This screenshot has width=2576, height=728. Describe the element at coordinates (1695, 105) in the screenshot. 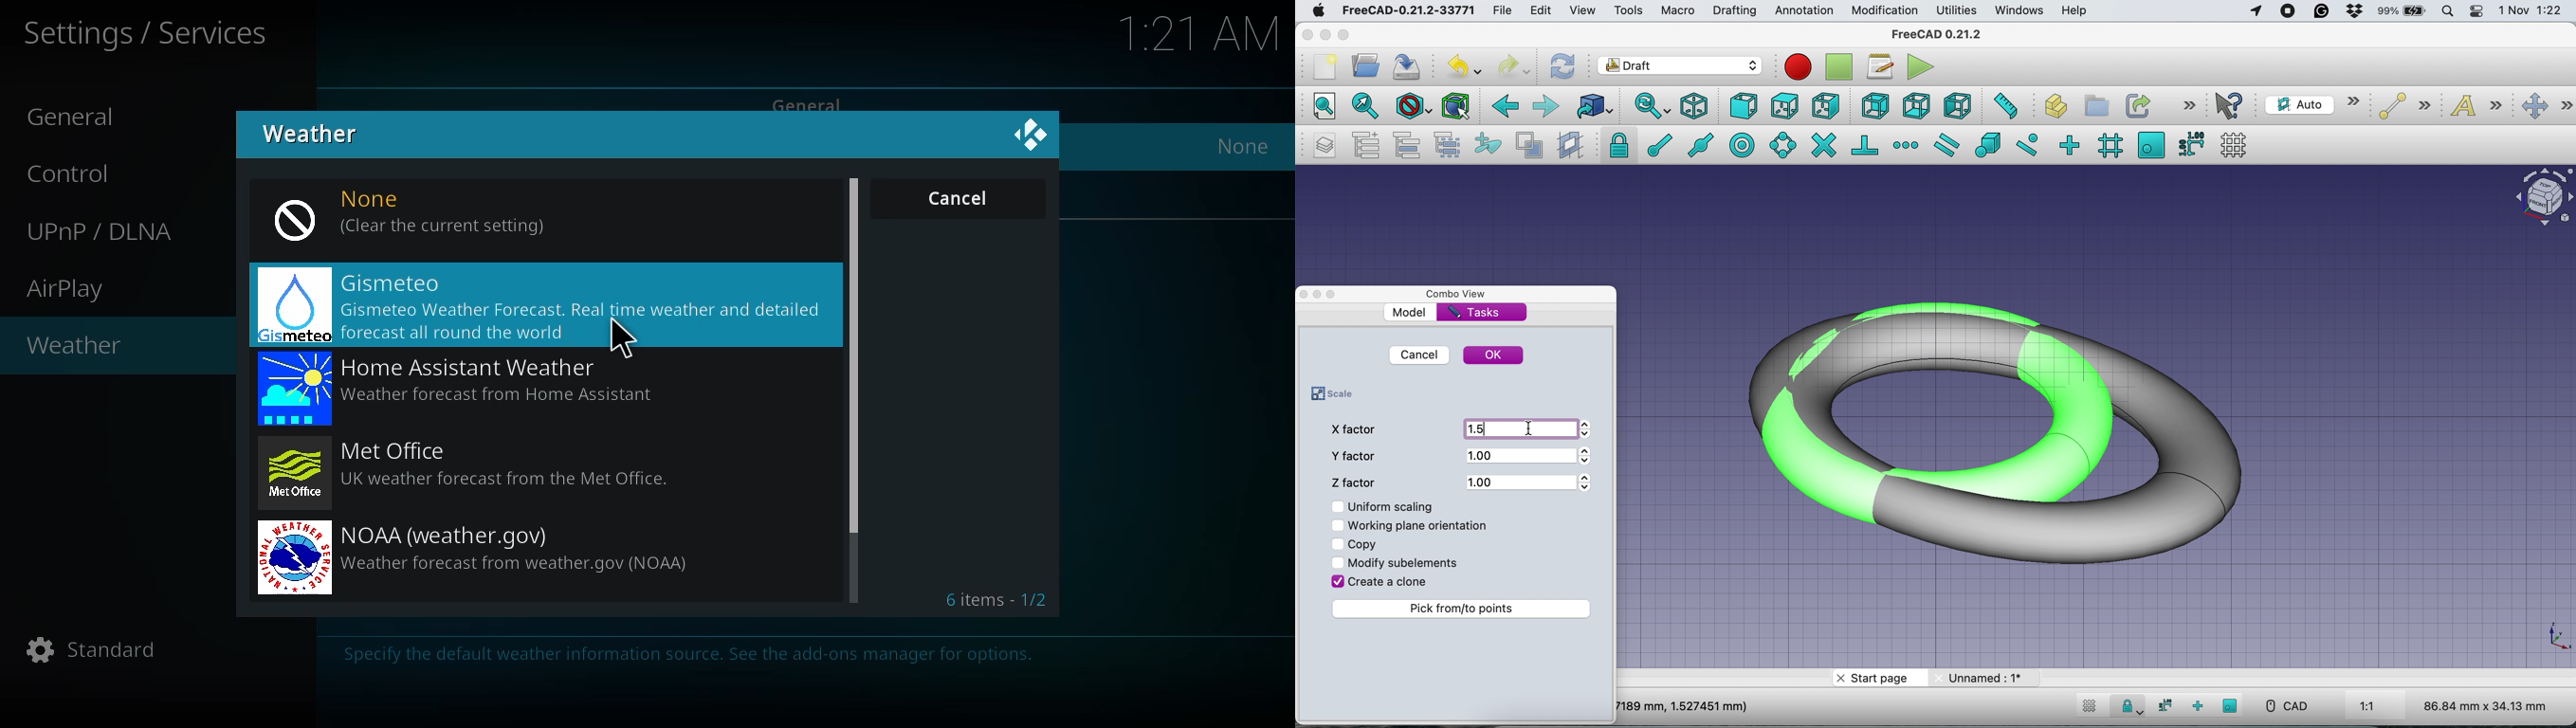

I see `isometric` at that location.